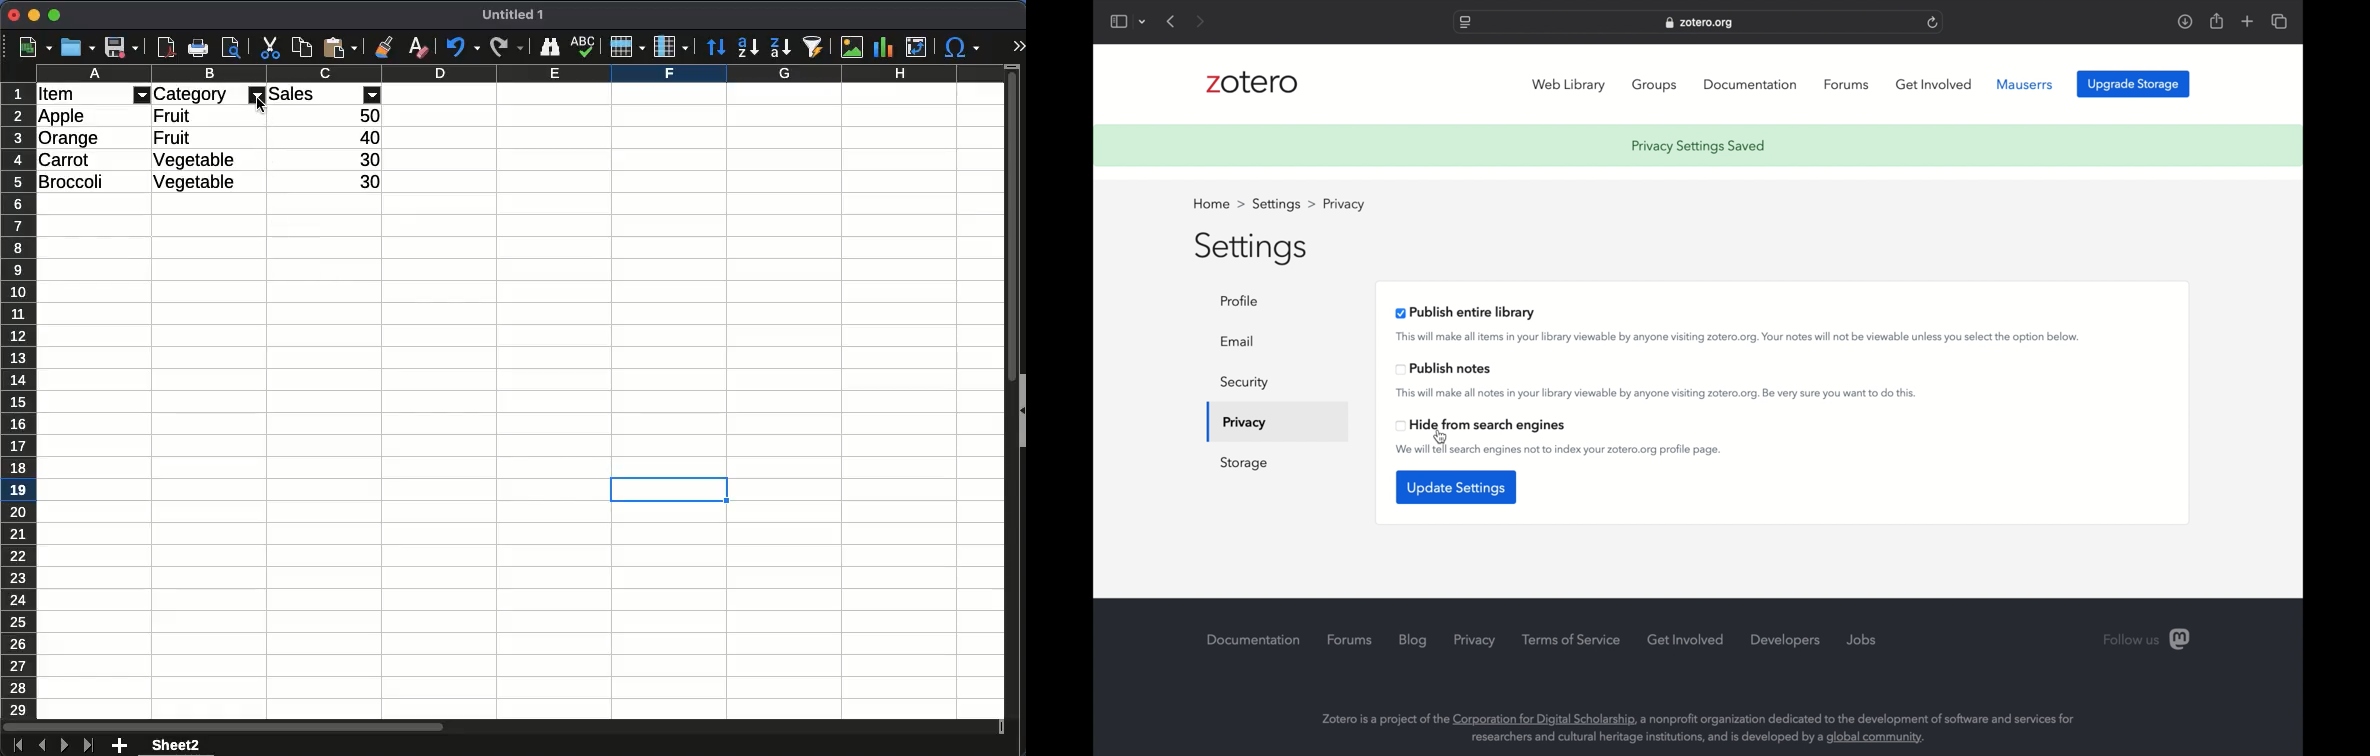 Image resolution: width=2380 pixels, height=756 pixels. I want to click on website address, so click(1699, 22).